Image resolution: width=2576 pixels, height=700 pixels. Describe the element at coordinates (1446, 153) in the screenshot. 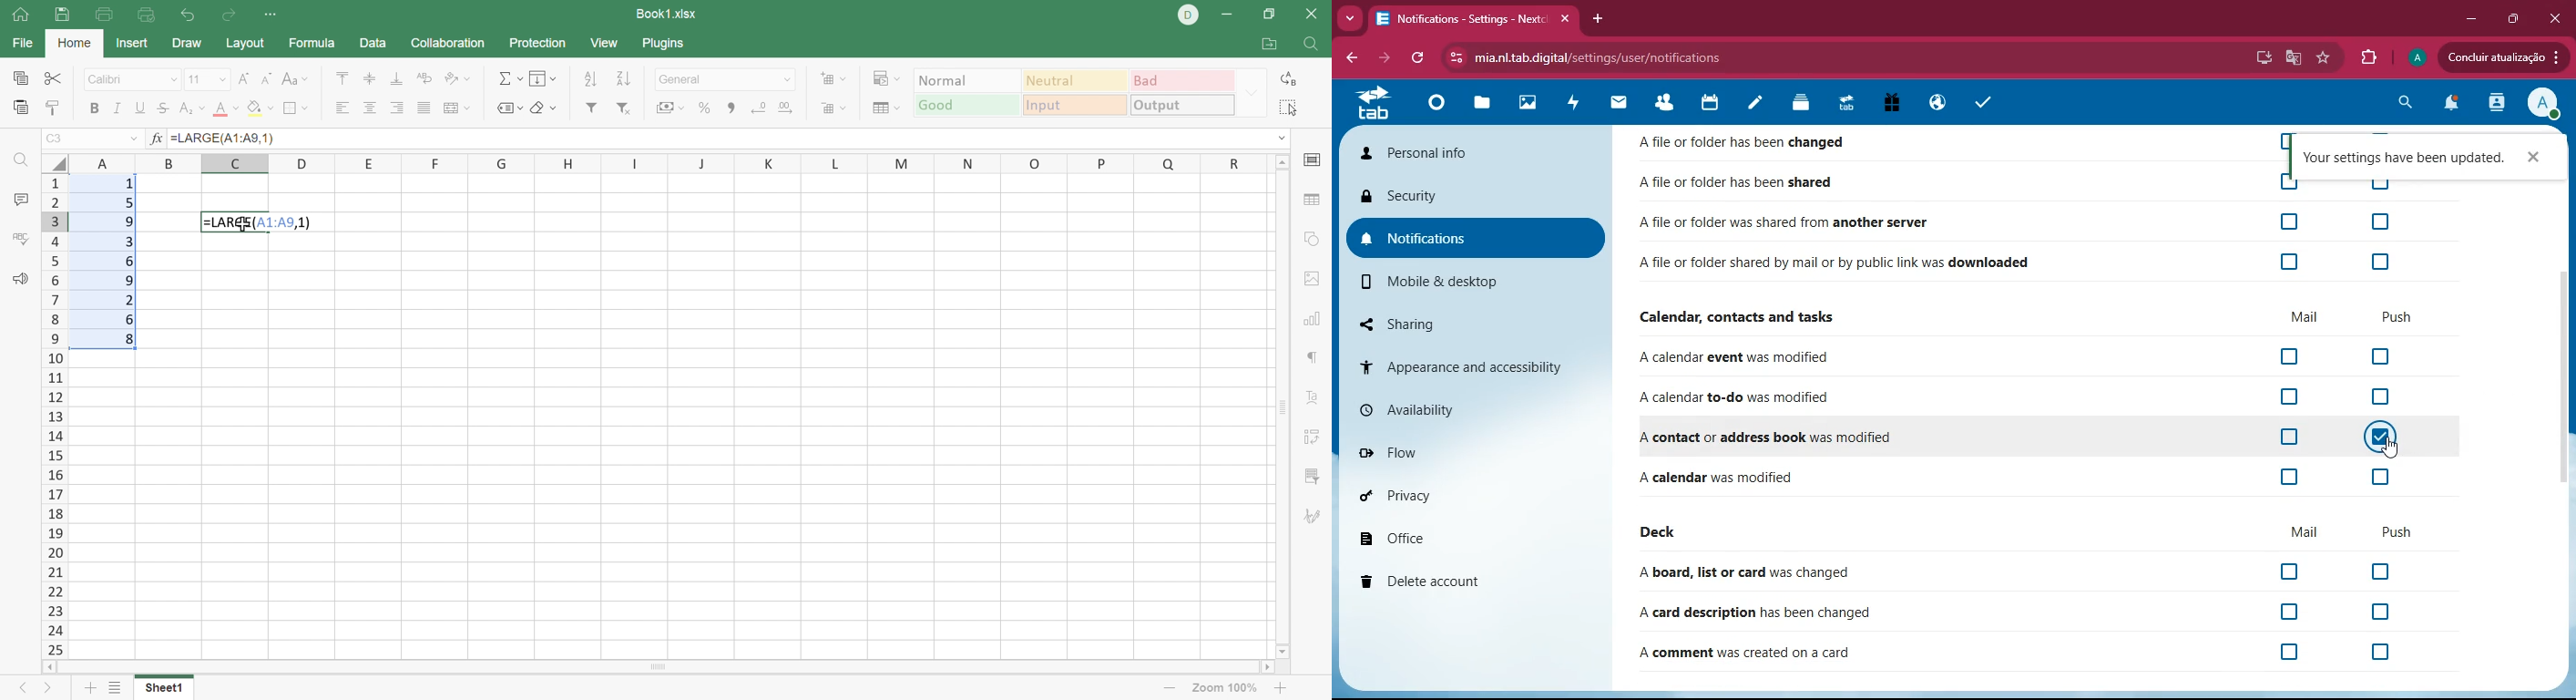

I see `personal info` at that location.